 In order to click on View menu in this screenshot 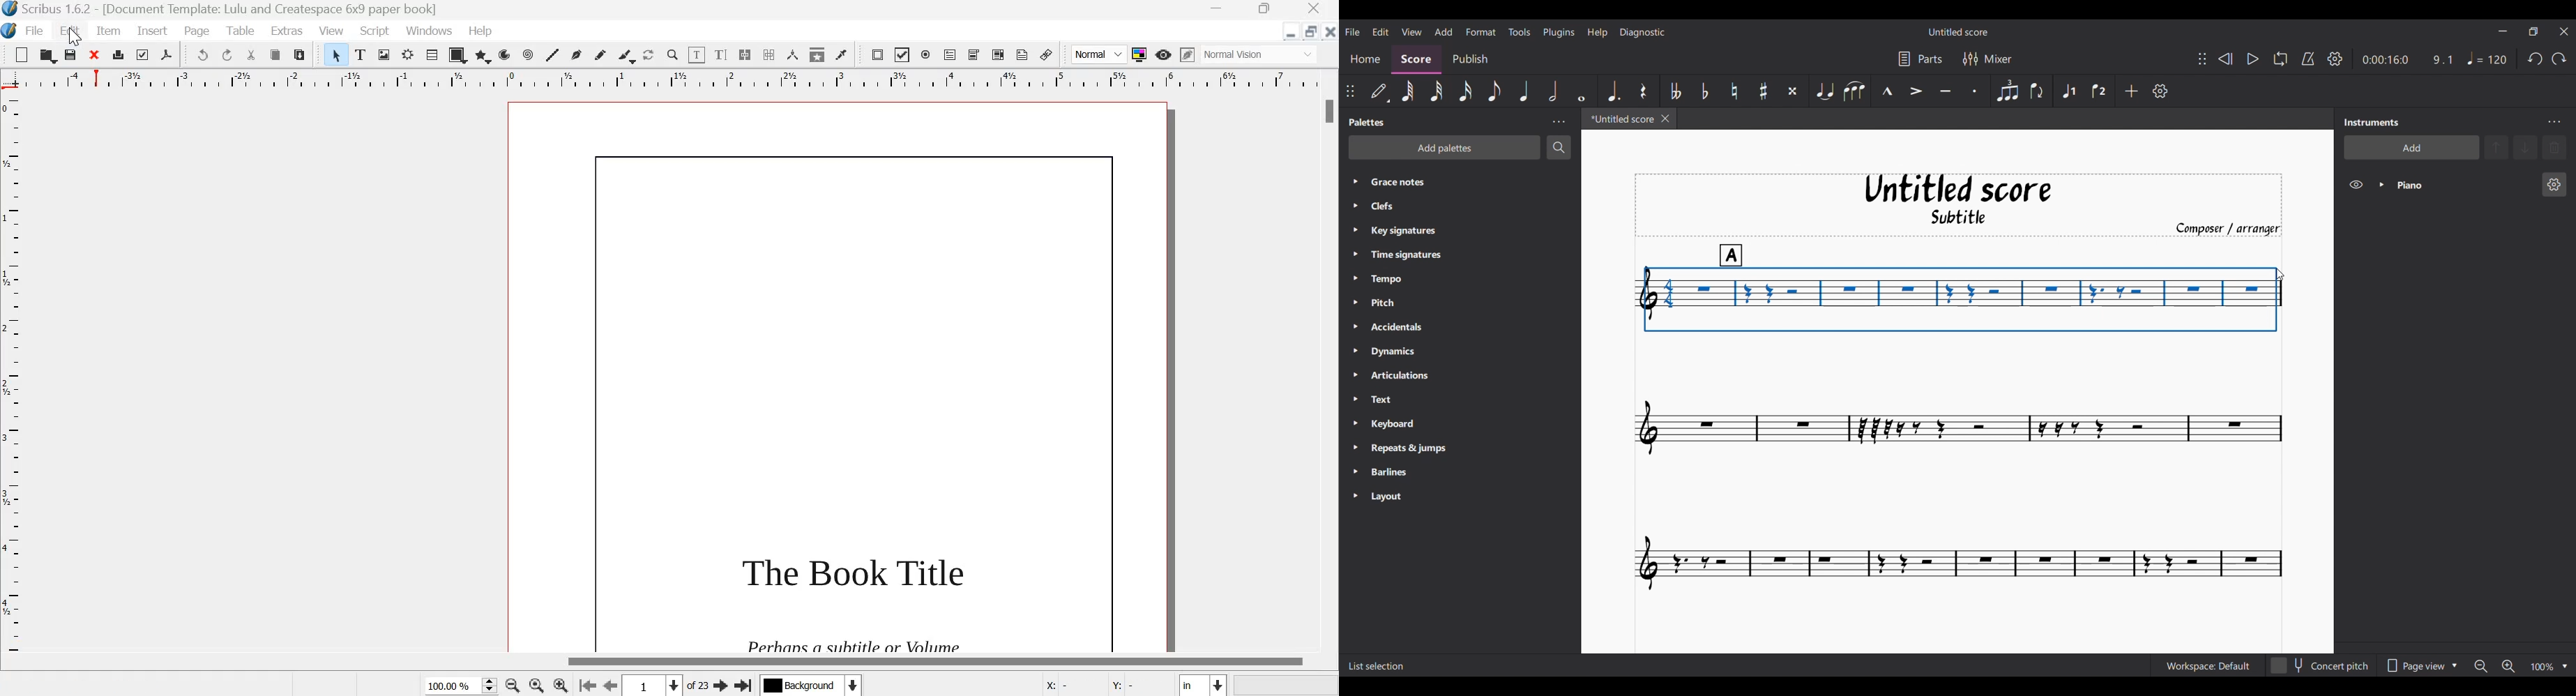, I will do `click(1410, 31)`.